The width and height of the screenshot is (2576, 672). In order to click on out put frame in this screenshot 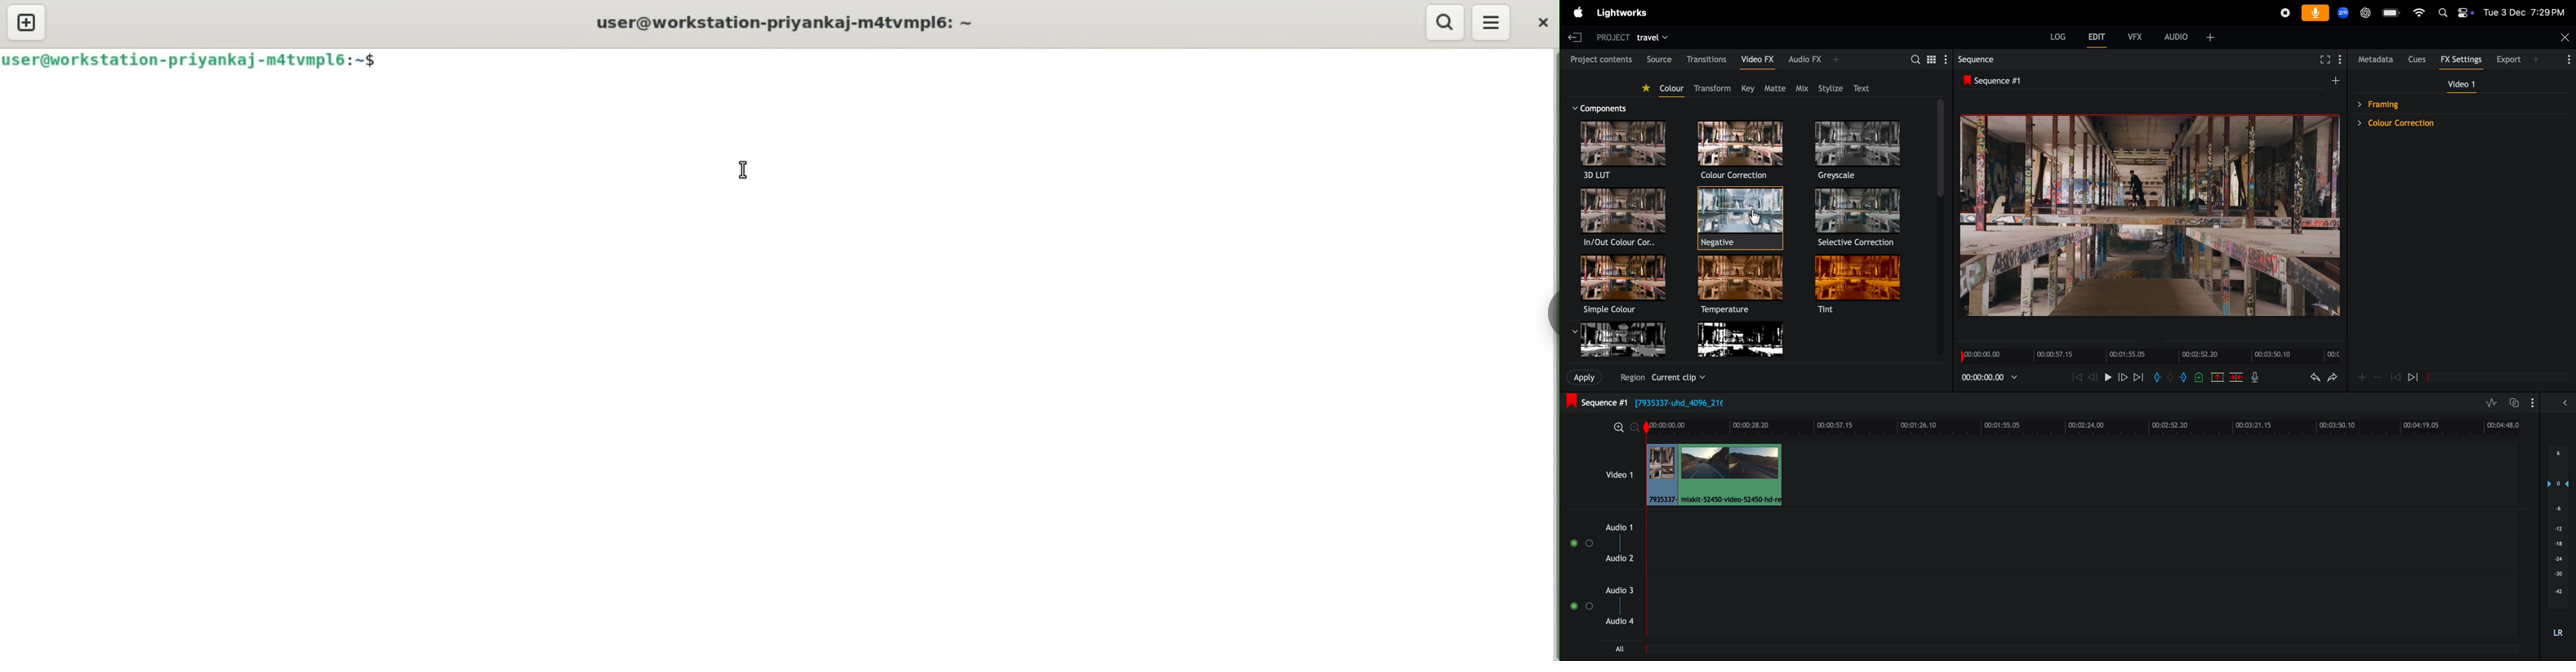, I will do `click(2144, 216)`.